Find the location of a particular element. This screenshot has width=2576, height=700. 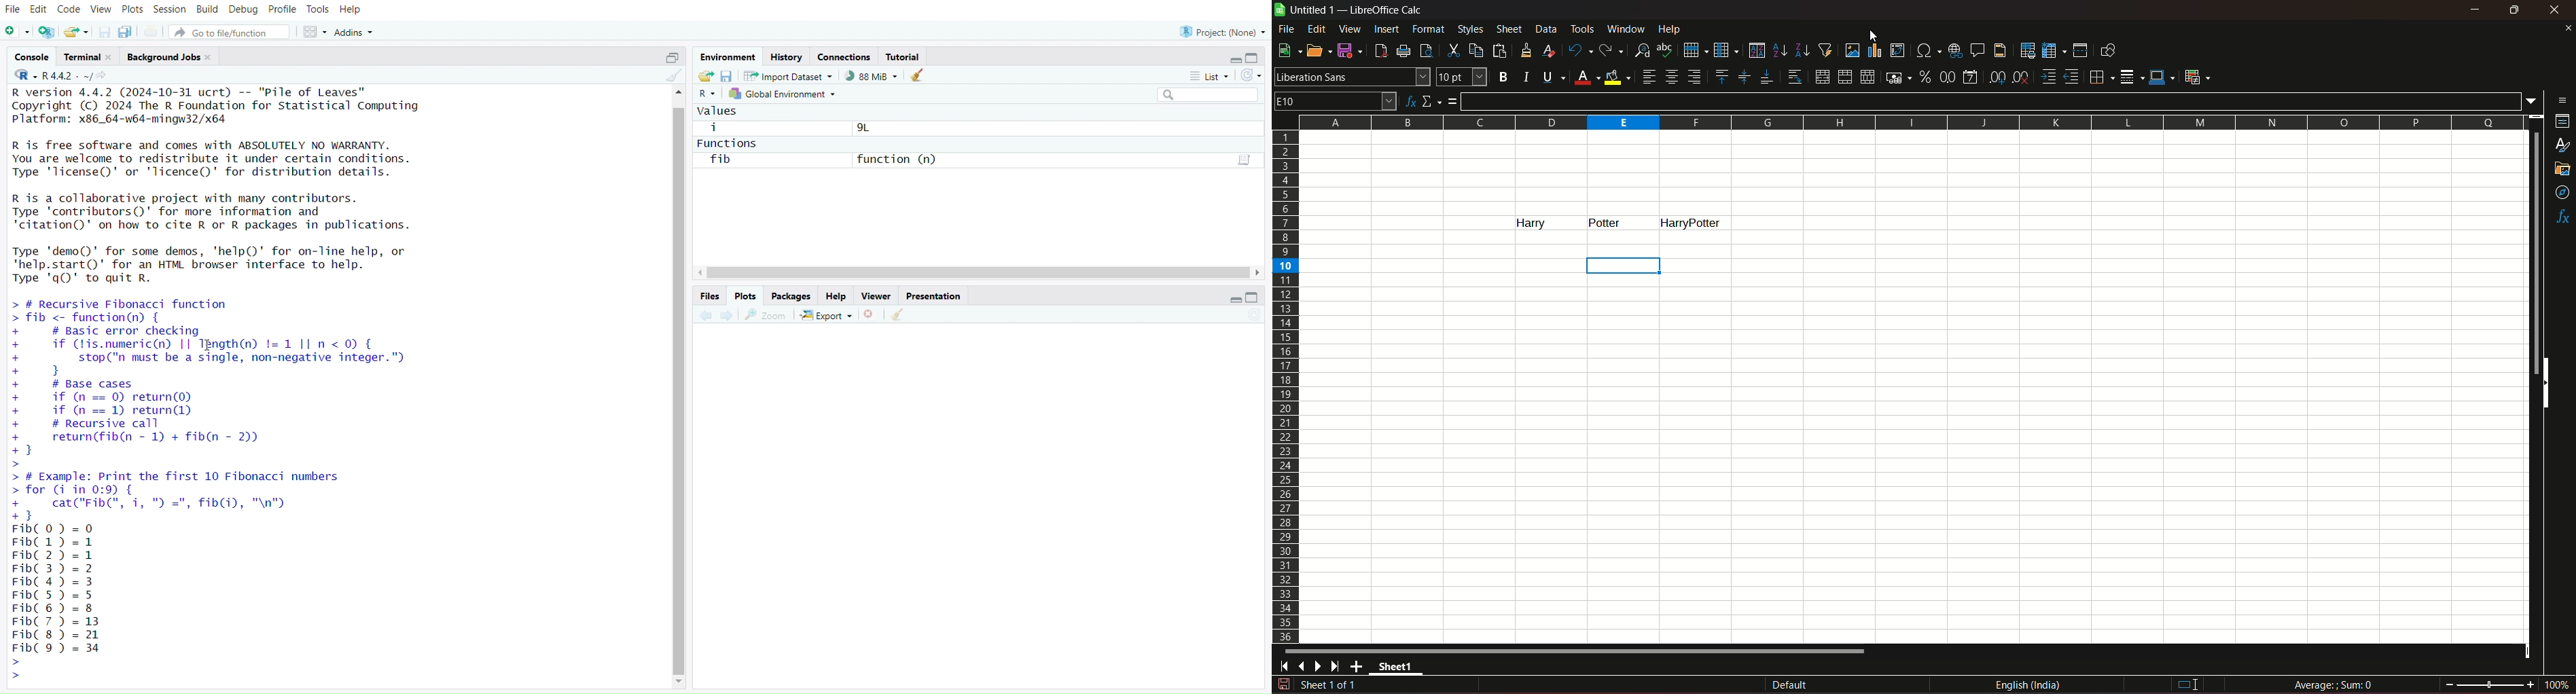

headers & footers is located at coordinates (1999, 50).